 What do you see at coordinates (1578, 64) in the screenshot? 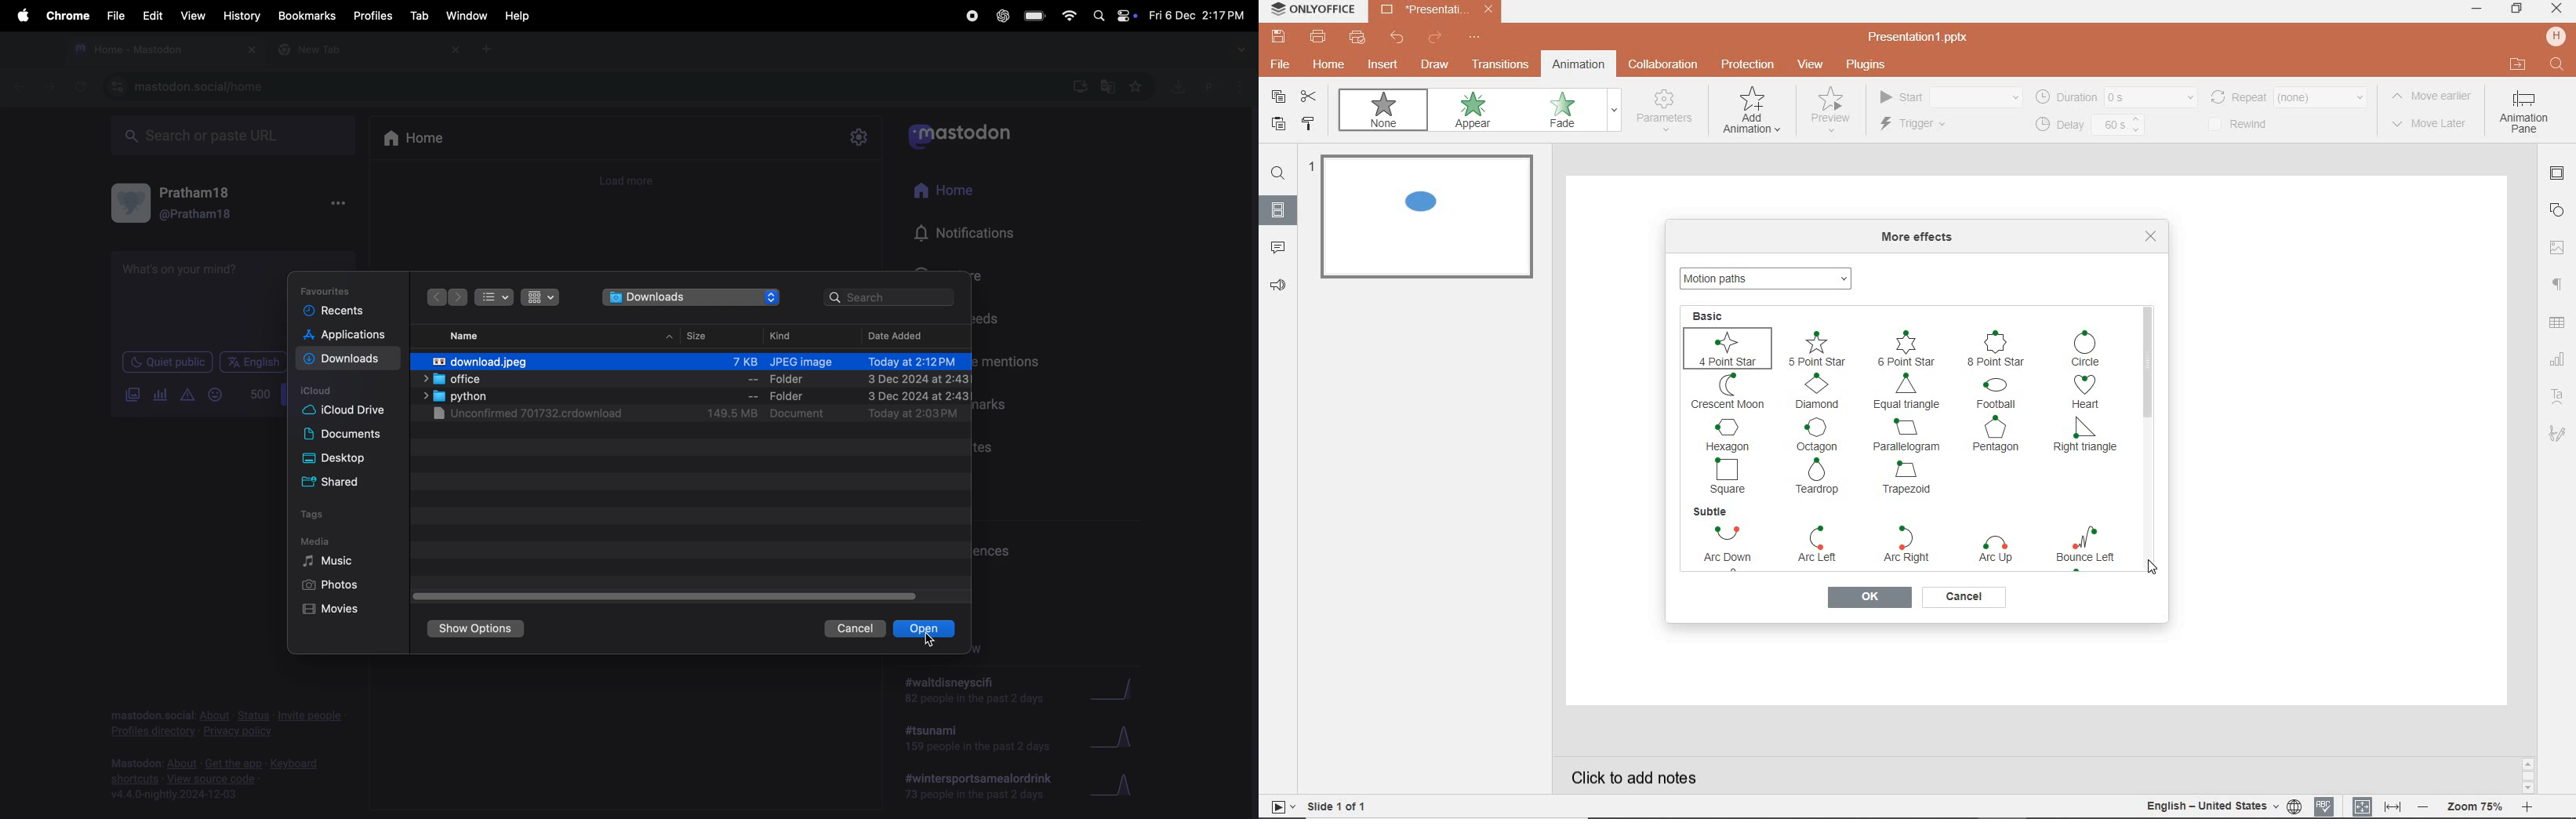
I see `animation` at bounding box center [1578, 64].